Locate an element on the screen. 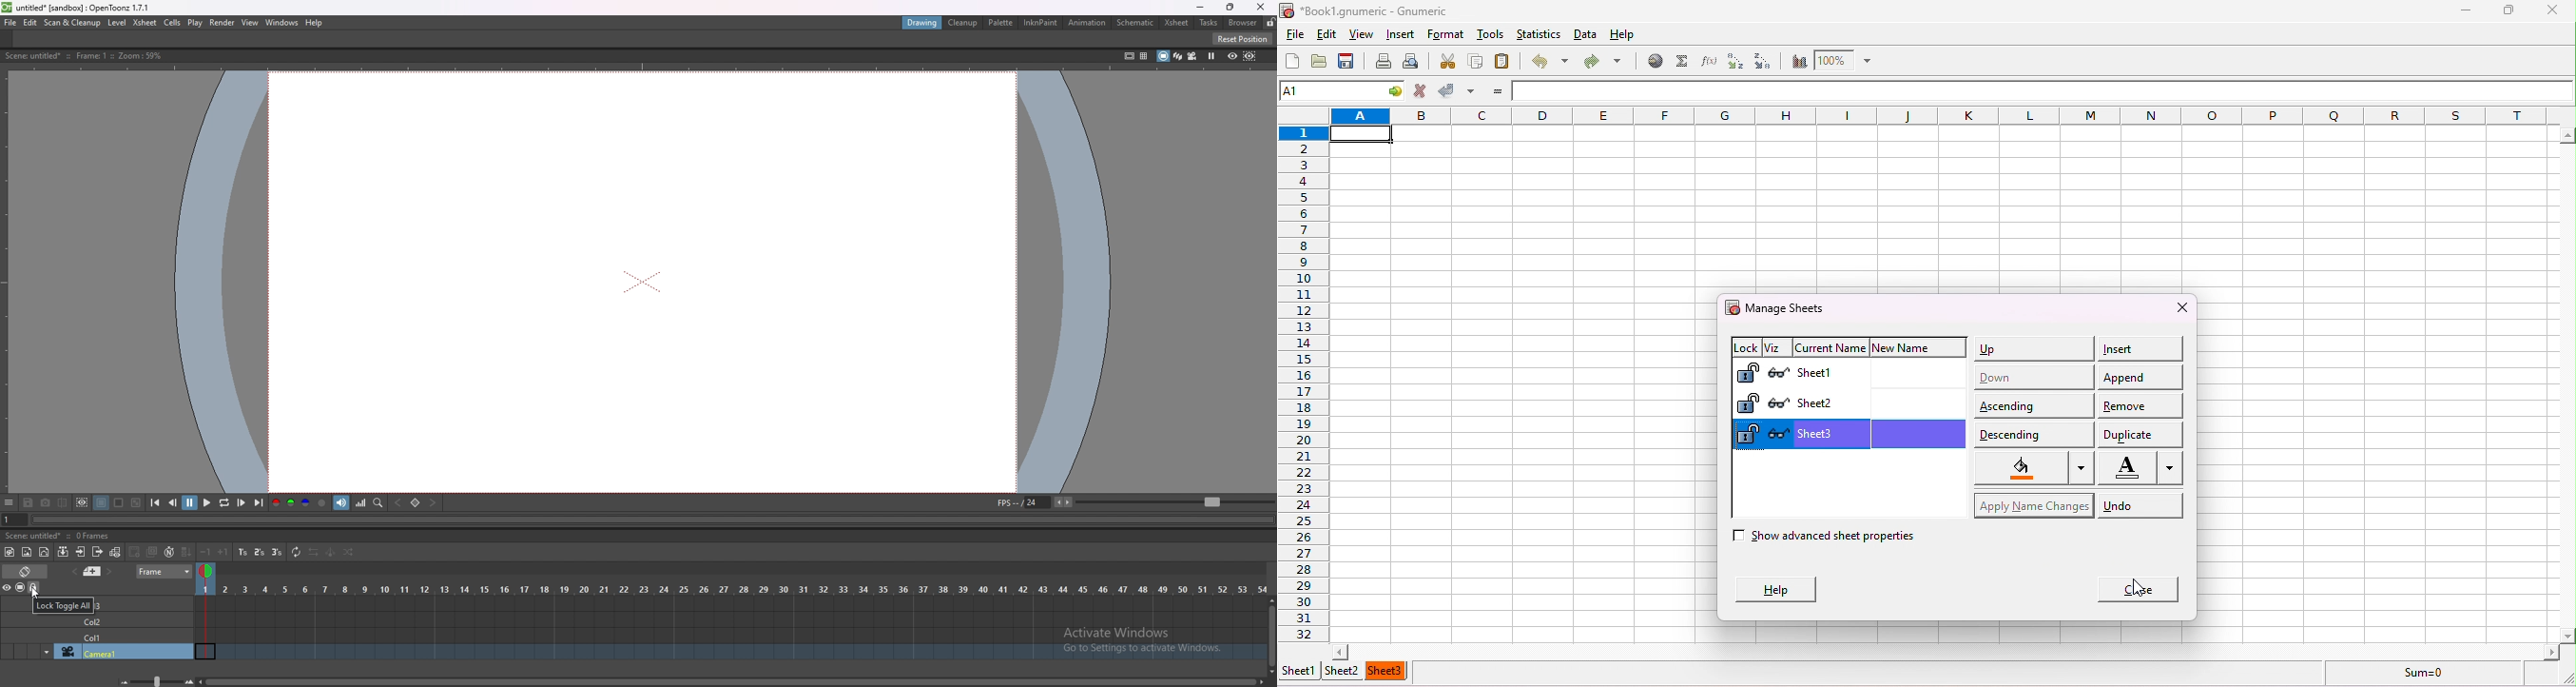 The height and width of the screenshot is (700, 2576). sort descending order is located at coordinates (1765, 60).